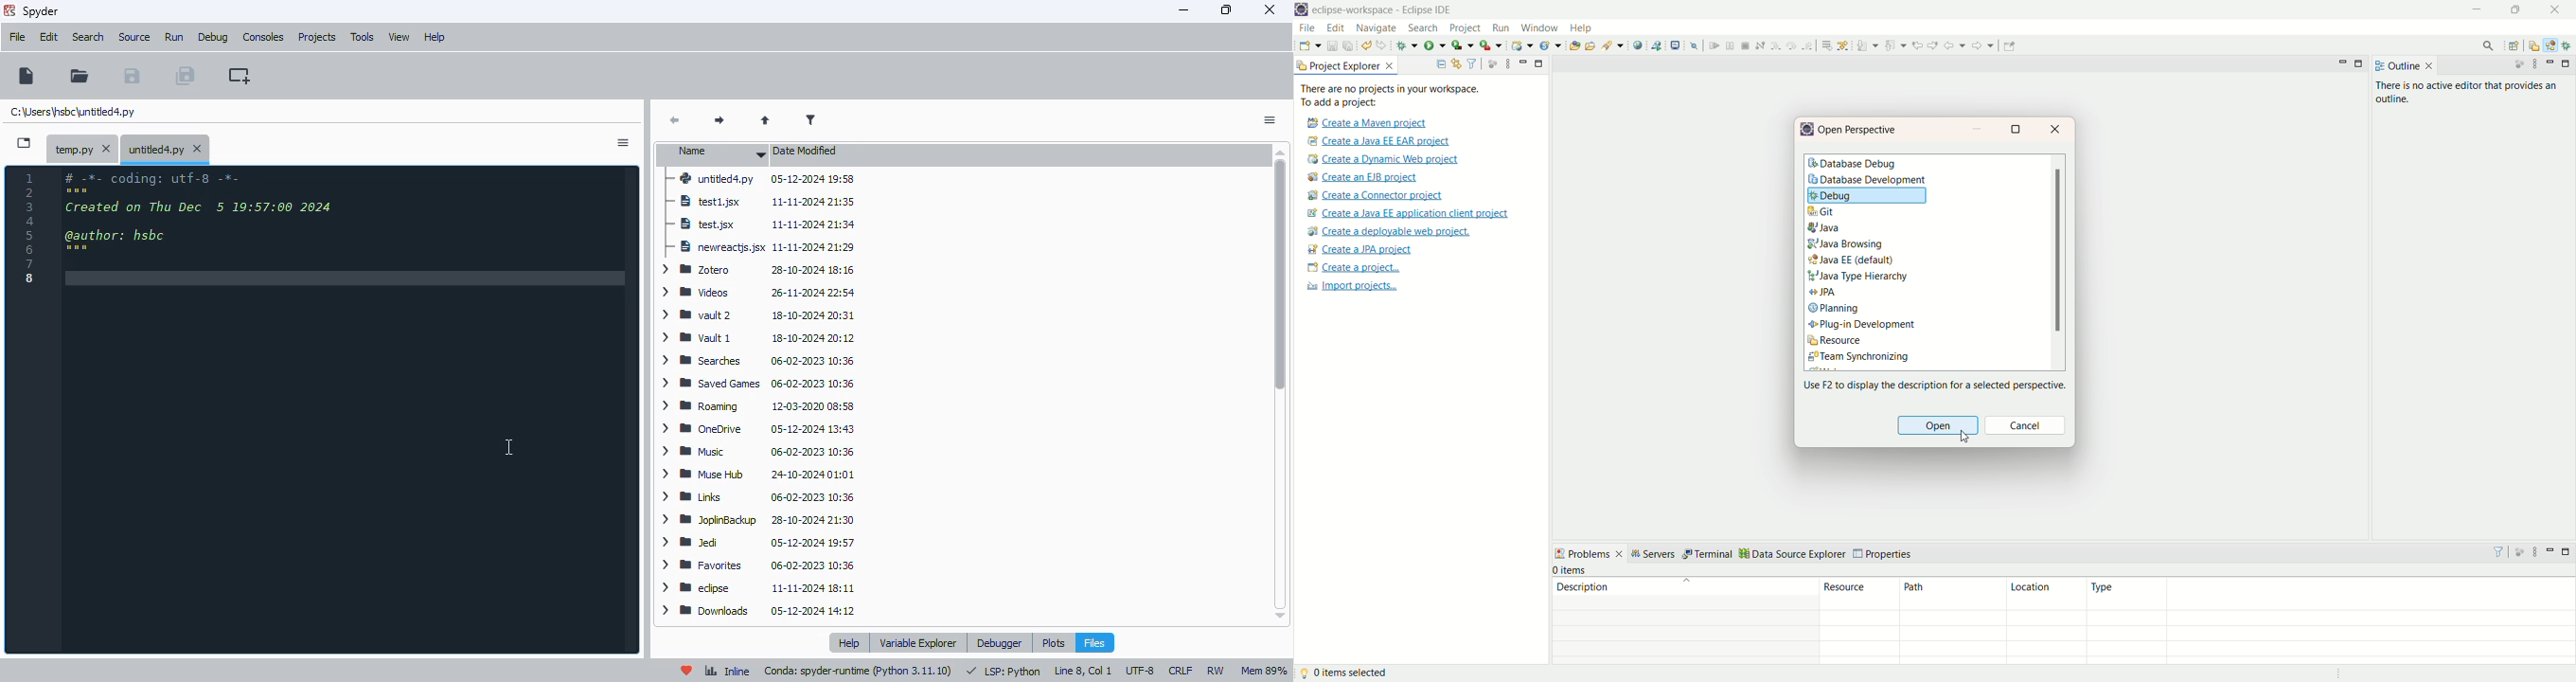 This screenshot has width=2576, height=700. I want to click on line numbers, so click(31, 227).